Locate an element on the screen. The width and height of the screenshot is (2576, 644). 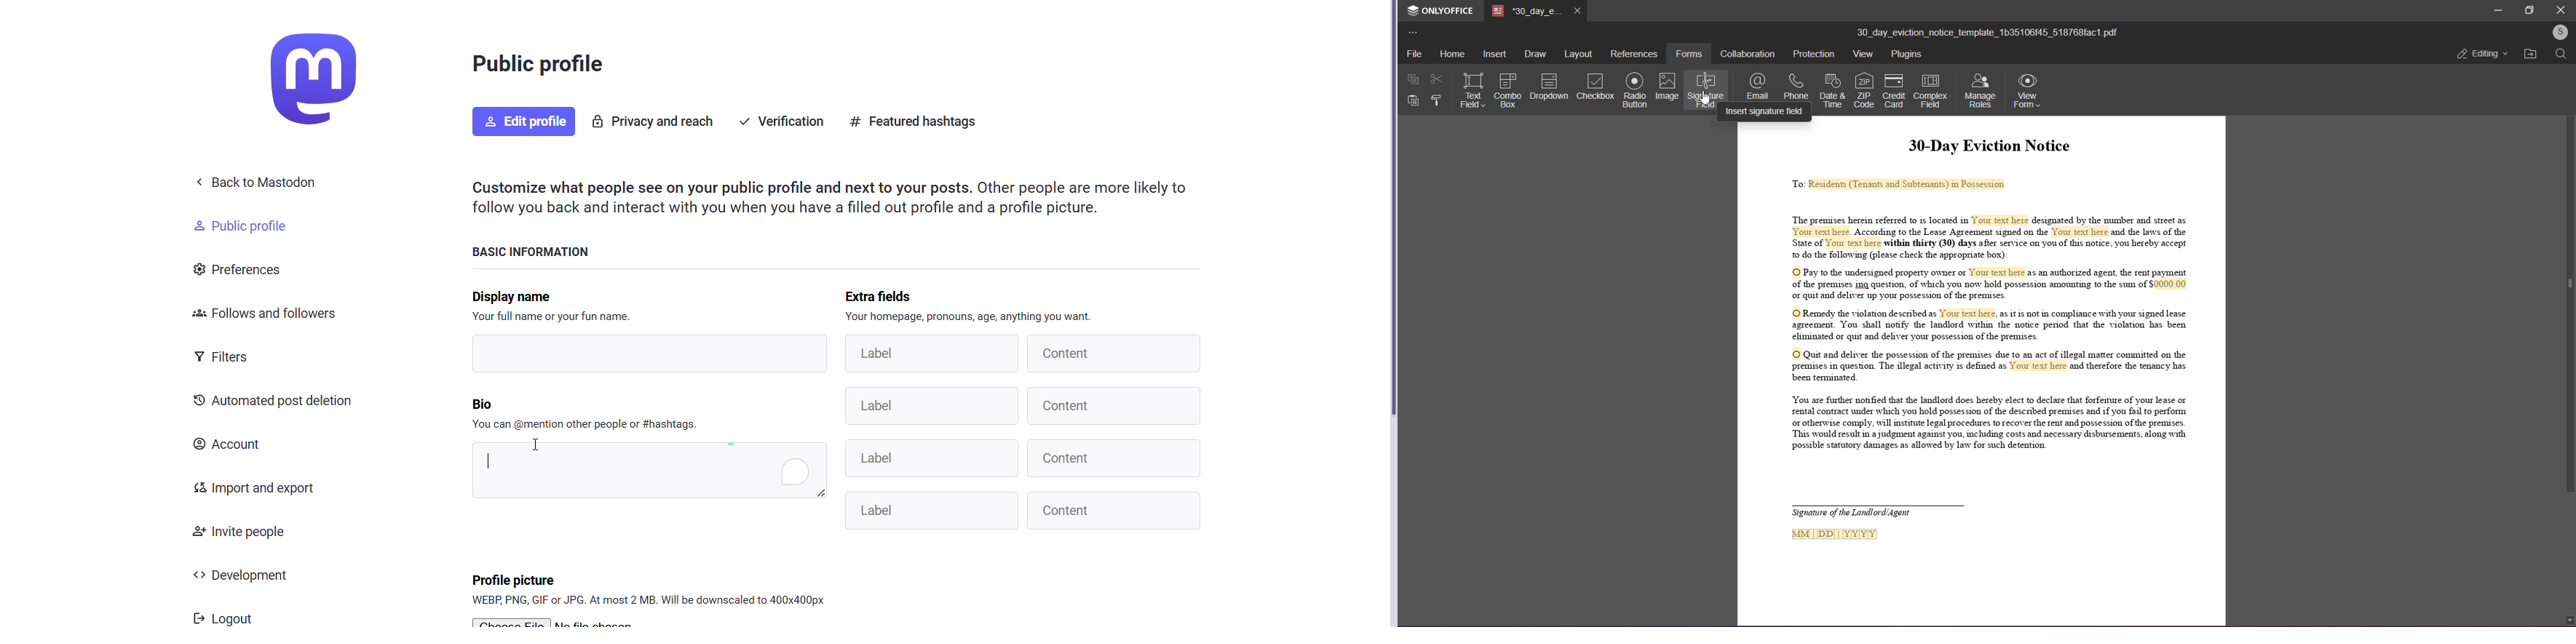
more is located at coordinates (1416, 33).